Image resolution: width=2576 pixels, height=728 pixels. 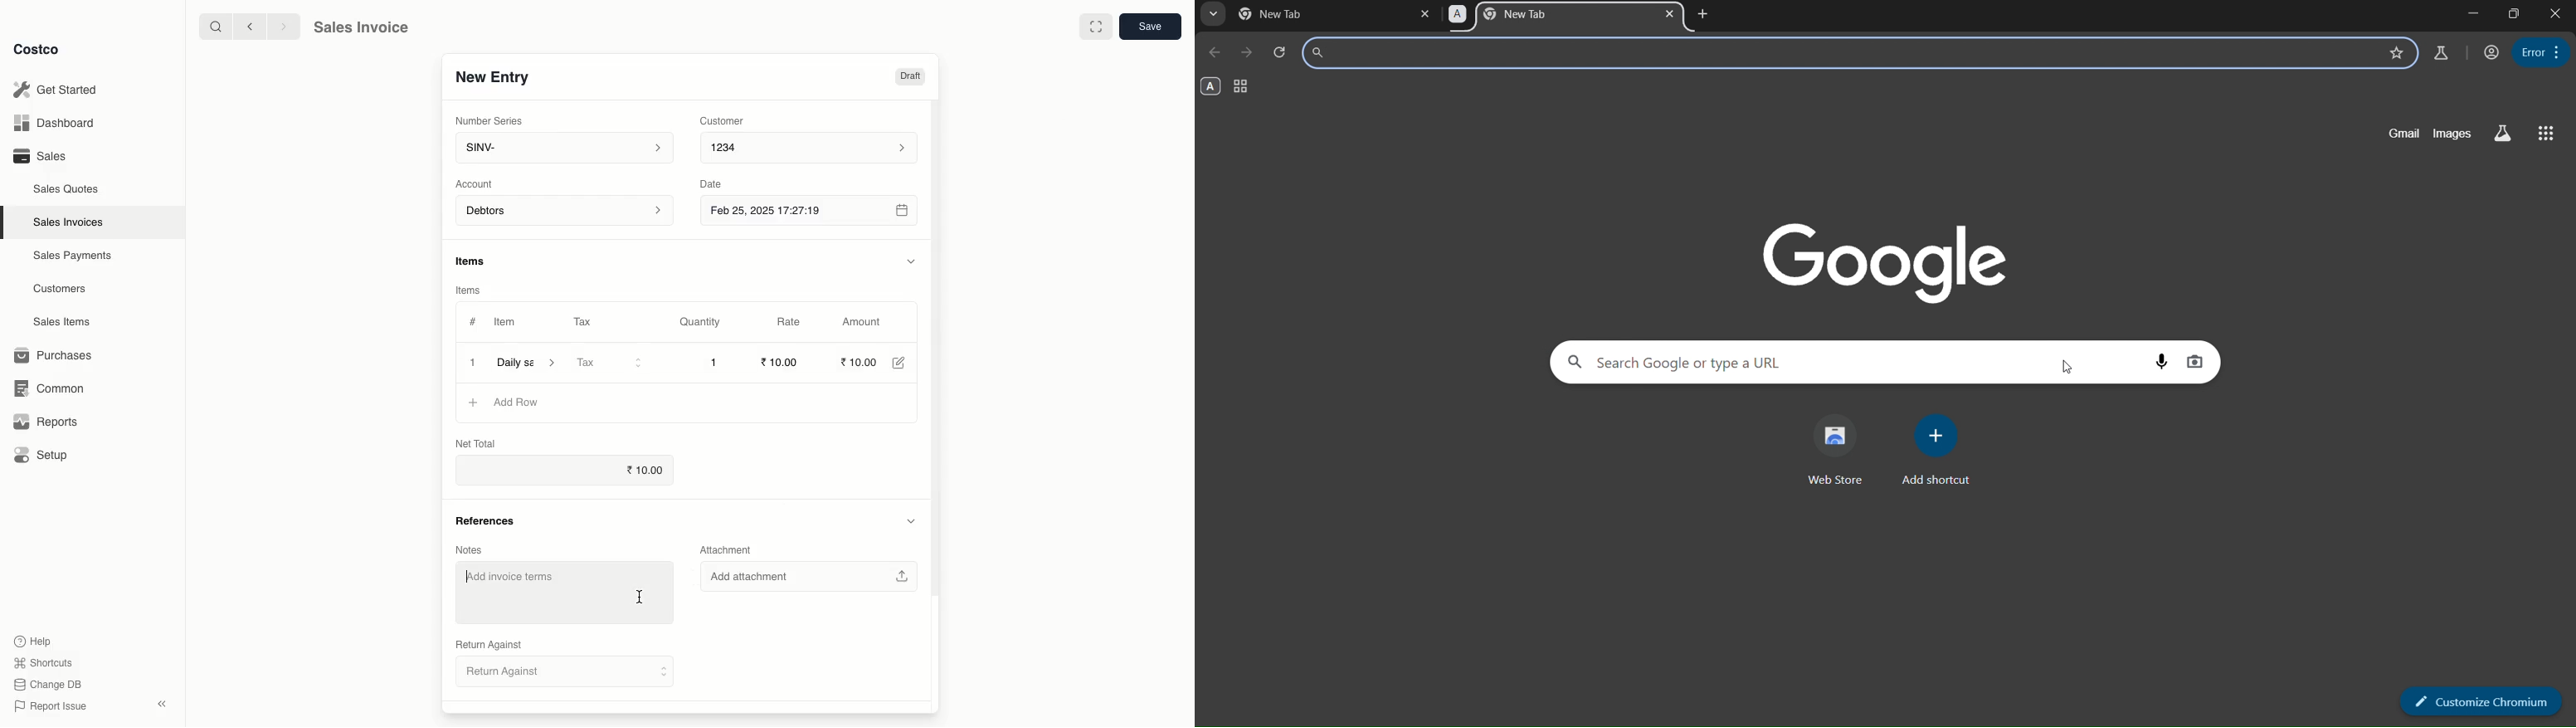 I want to click on Sales Invoices., so click(x=66, y=223).